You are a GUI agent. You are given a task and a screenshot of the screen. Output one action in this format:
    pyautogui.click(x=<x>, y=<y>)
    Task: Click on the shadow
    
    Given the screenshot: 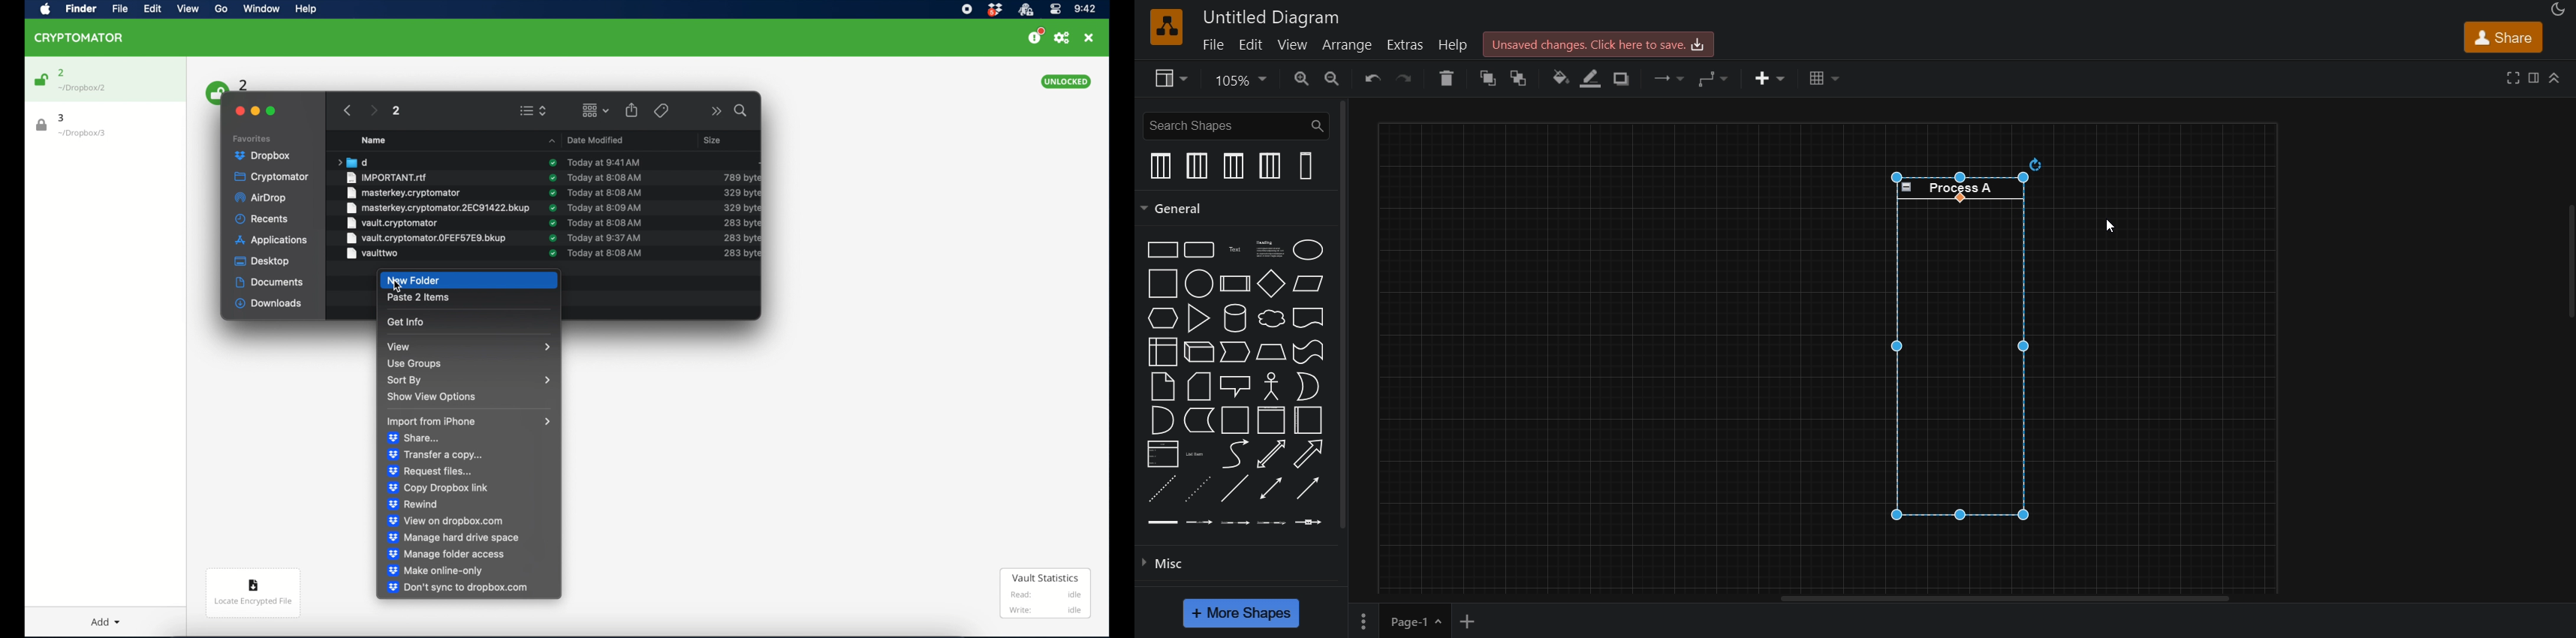 What is the action you would take?
    pyautogui.click(x=1627, y=80)
    